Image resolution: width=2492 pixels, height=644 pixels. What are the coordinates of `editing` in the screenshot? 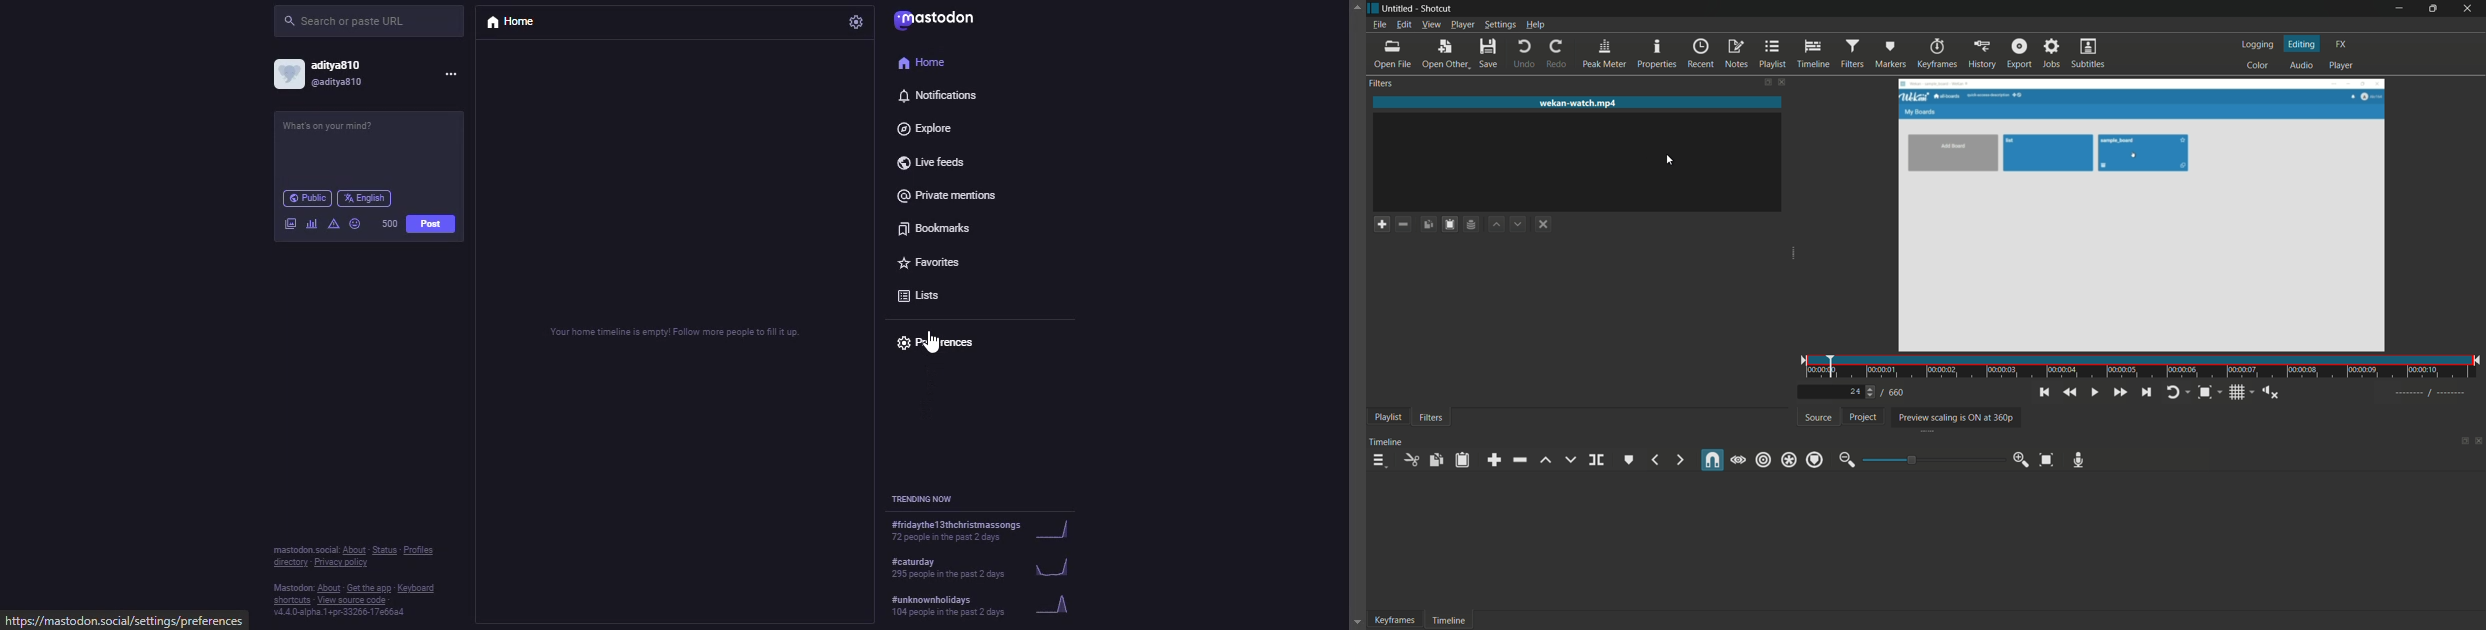 It's located at (2302, 44).